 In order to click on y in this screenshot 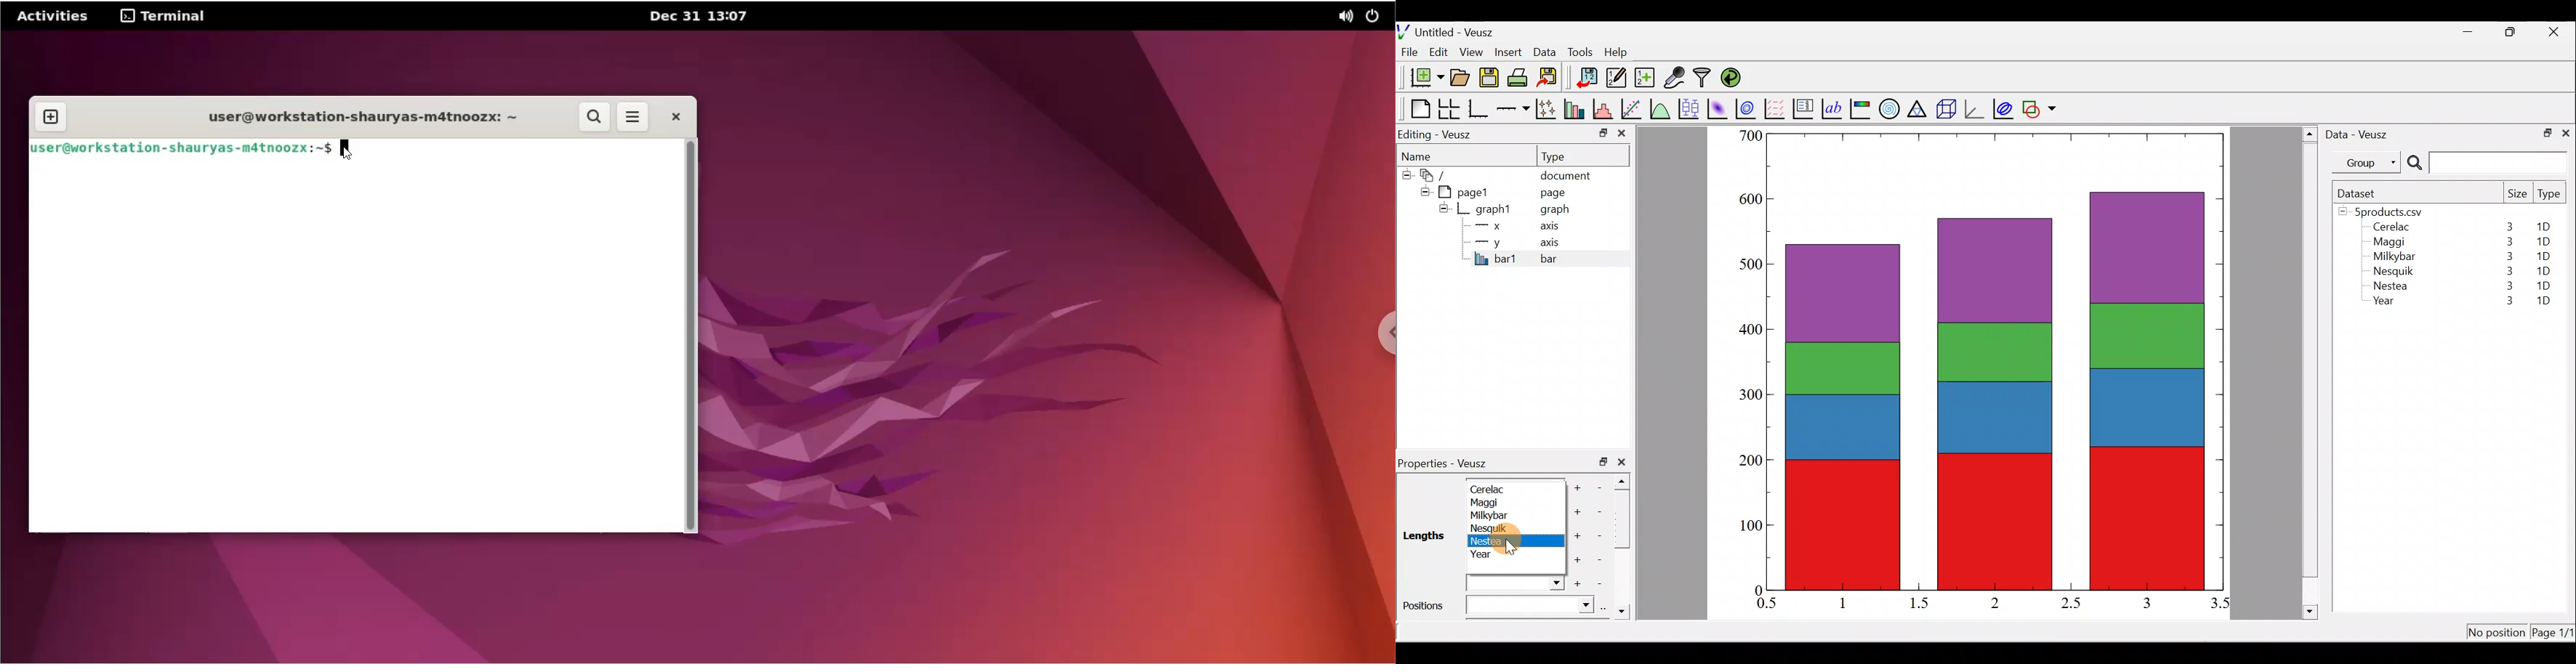, I will do `click(1488, 241)`.